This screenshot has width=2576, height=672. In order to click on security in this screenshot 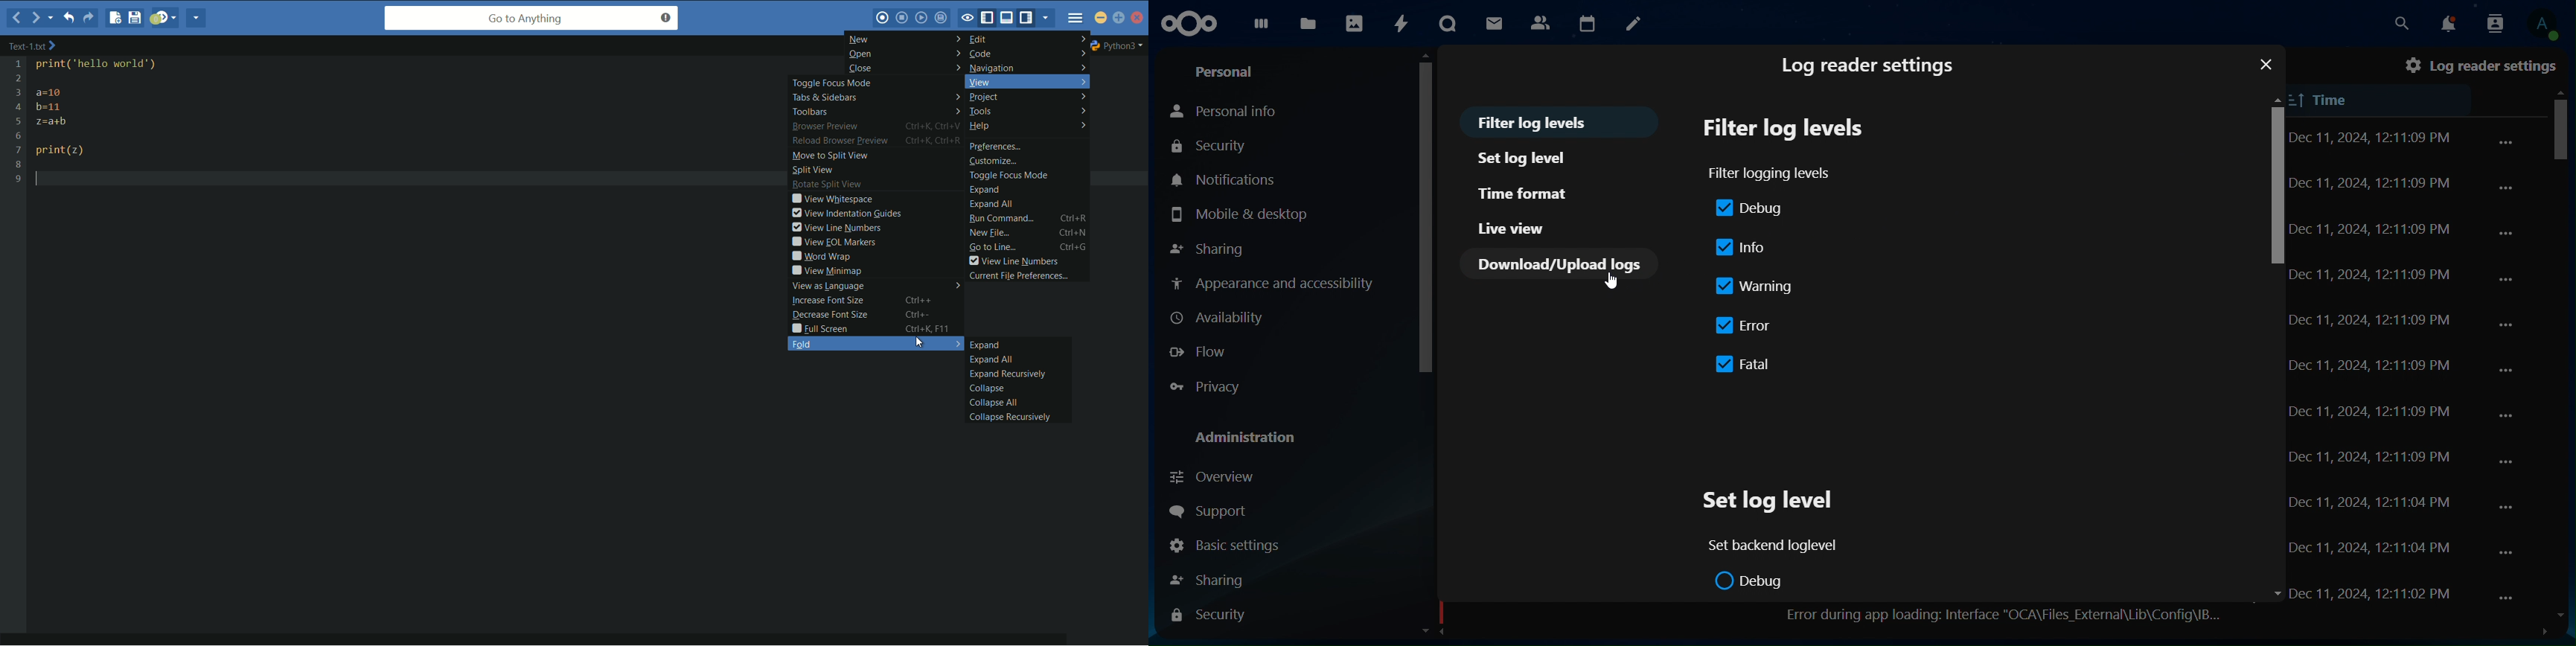, I will do `click(1207, 618)`.